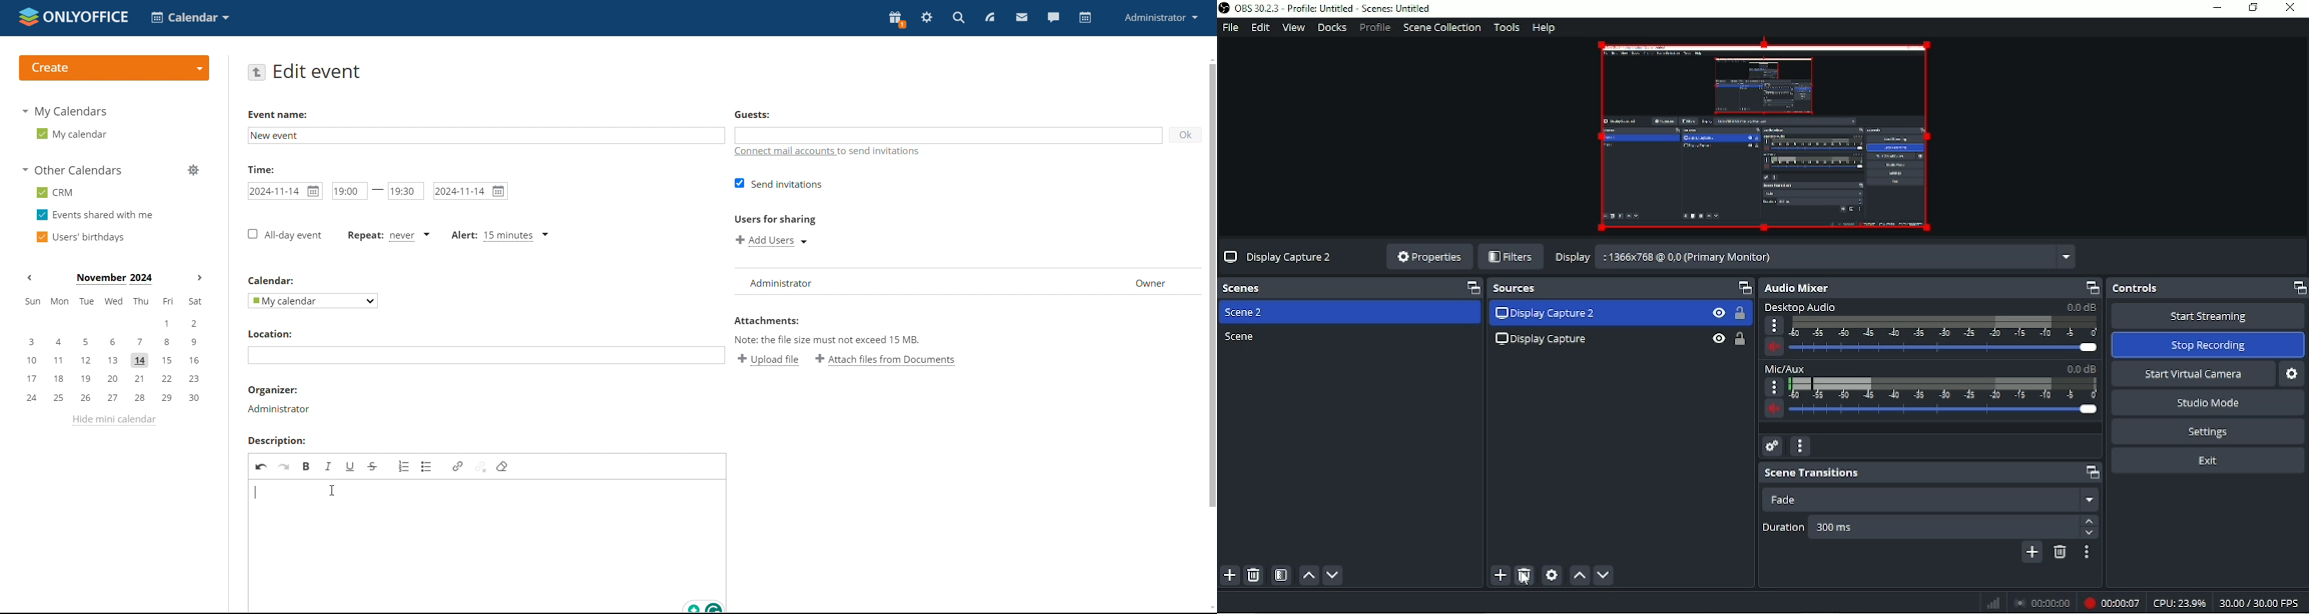 The width and height of the screenshot is (2324, 616). Describe the element at coordinates (112, 350) in the screenshot. I see `mini calendar` at that location.